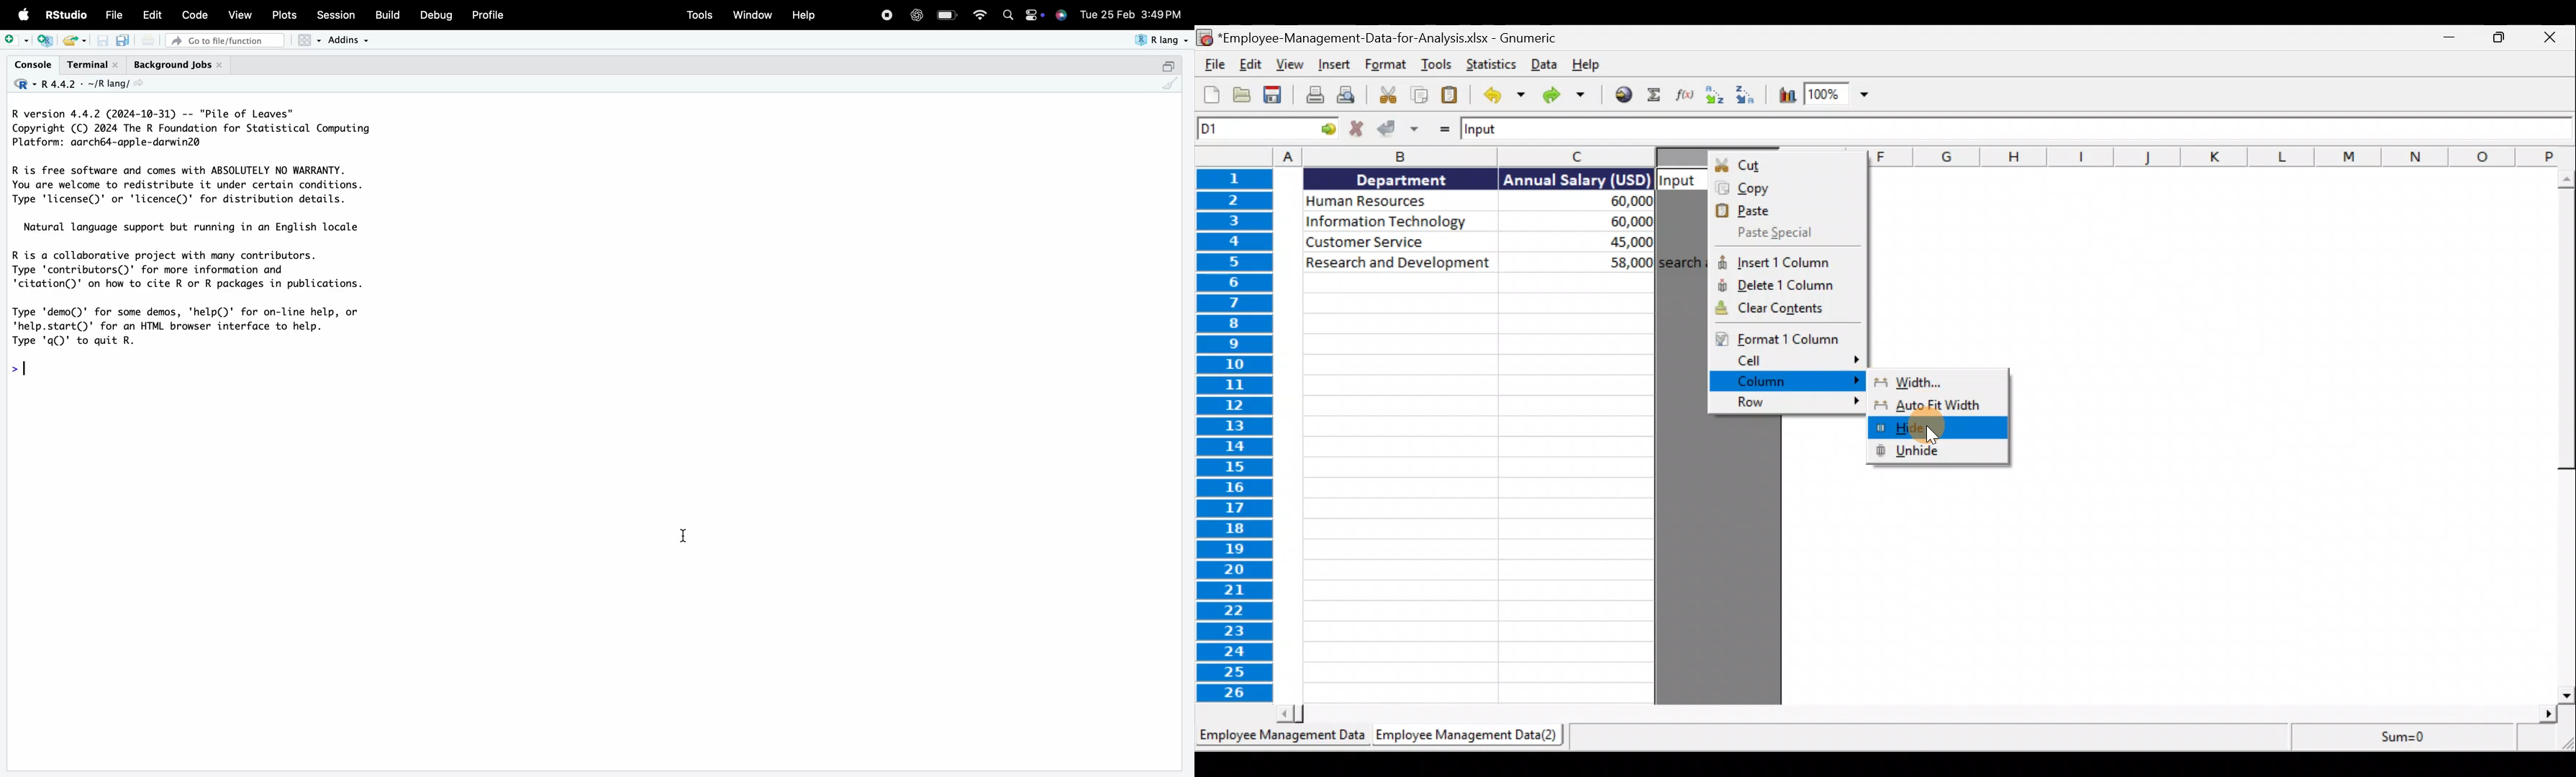  What do you see at coordinates (1424, 156) in the screenshot?
I see `columns` at bounding box center [1424, 156].